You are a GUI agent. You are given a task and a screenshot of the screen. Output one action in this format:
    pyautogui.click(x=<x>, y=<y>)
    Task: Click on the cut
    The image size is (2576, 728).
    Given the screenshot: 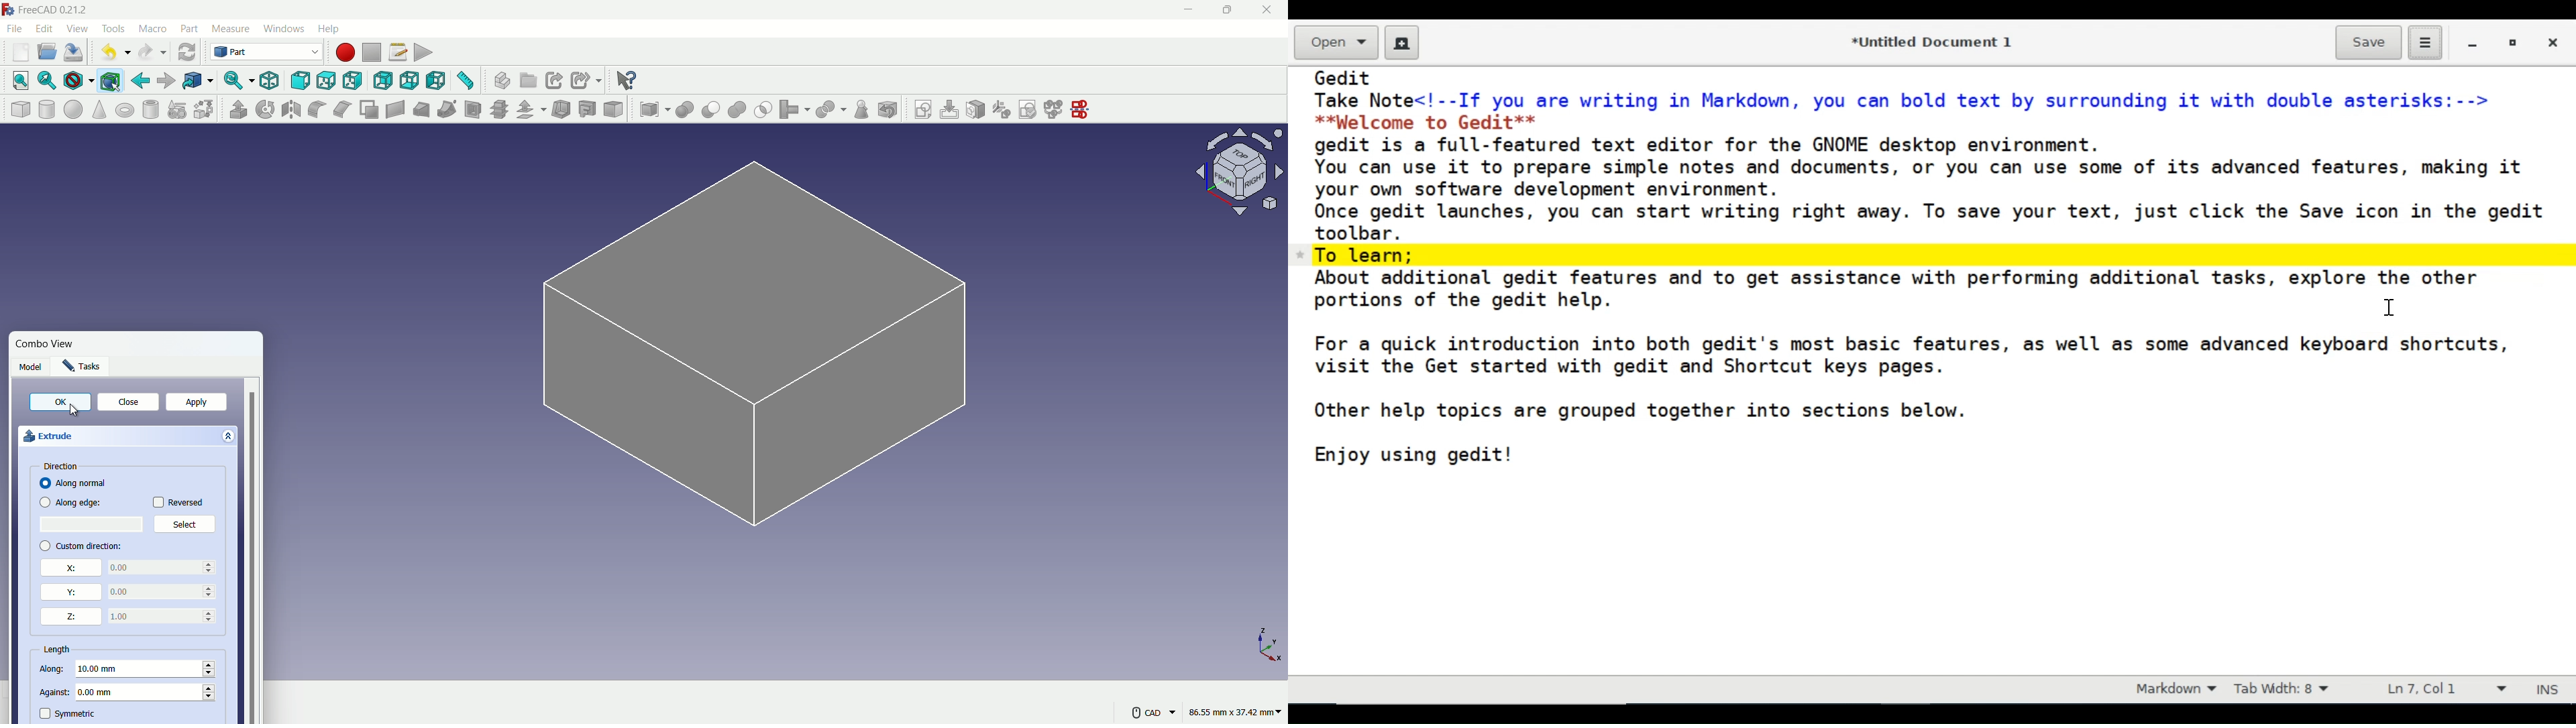 What is the action you would take?
    pyautogui.click(x=710, y=109)
    